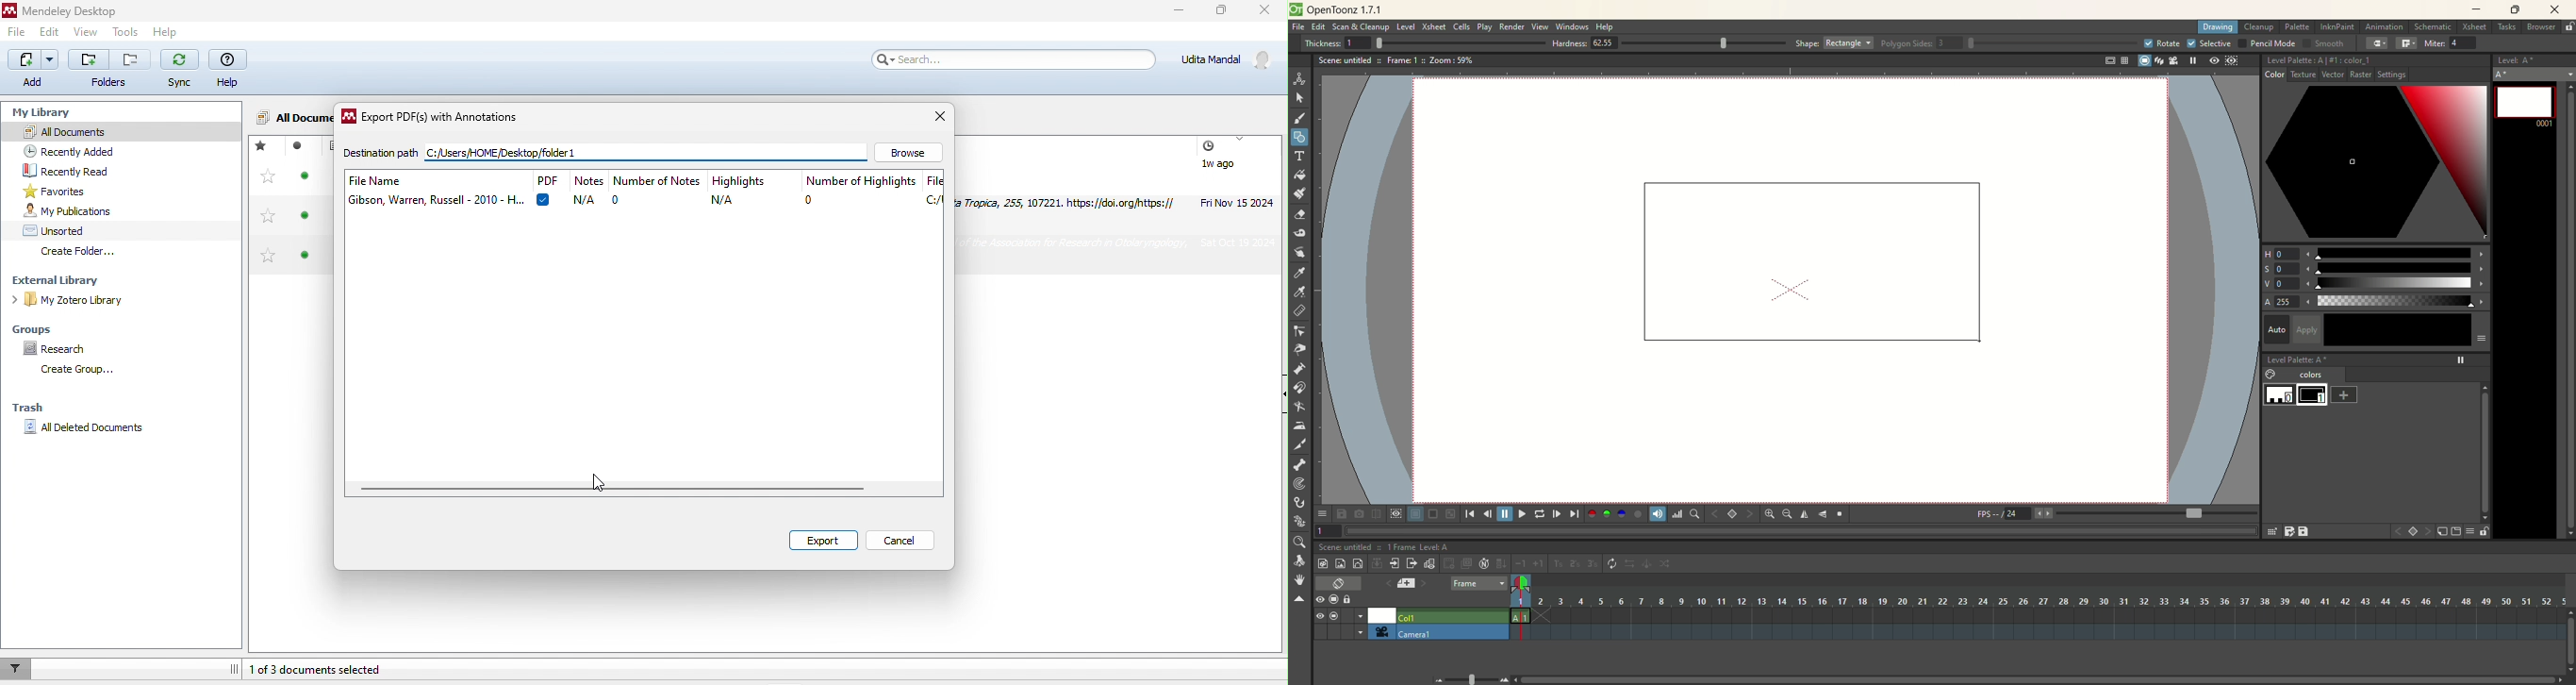  What do you see at coordinates (75, 190) in the screenshot?
I see `favourites` at bounding box center [75, 190].